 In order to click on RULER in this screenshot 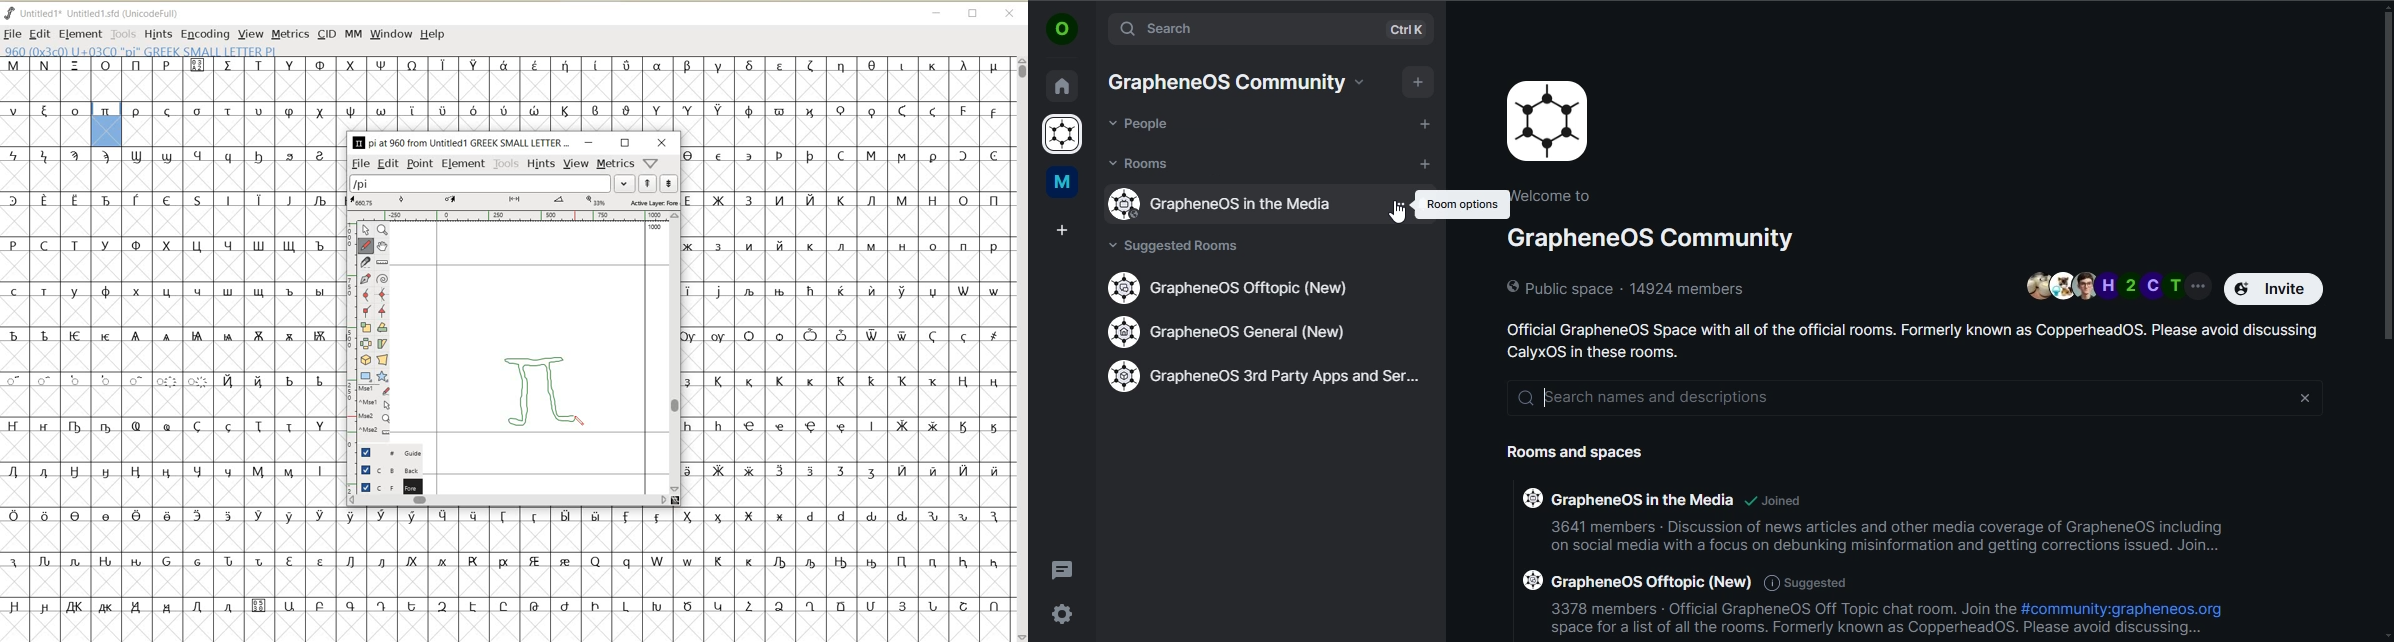, I will do `click(513, 217)`.